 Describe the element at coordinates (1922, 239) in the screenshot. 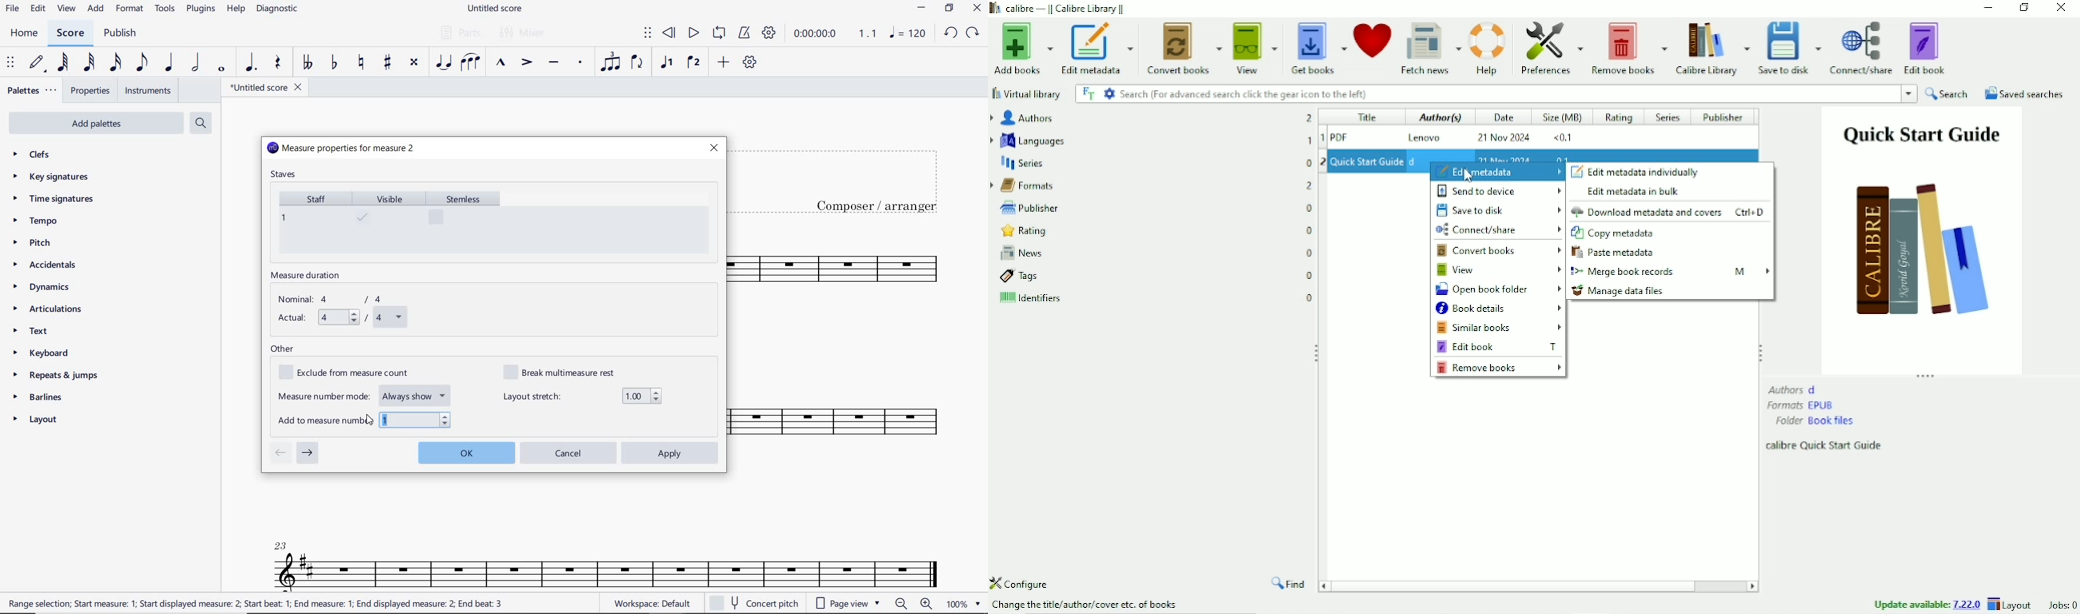

I see `Book preview` at that location.